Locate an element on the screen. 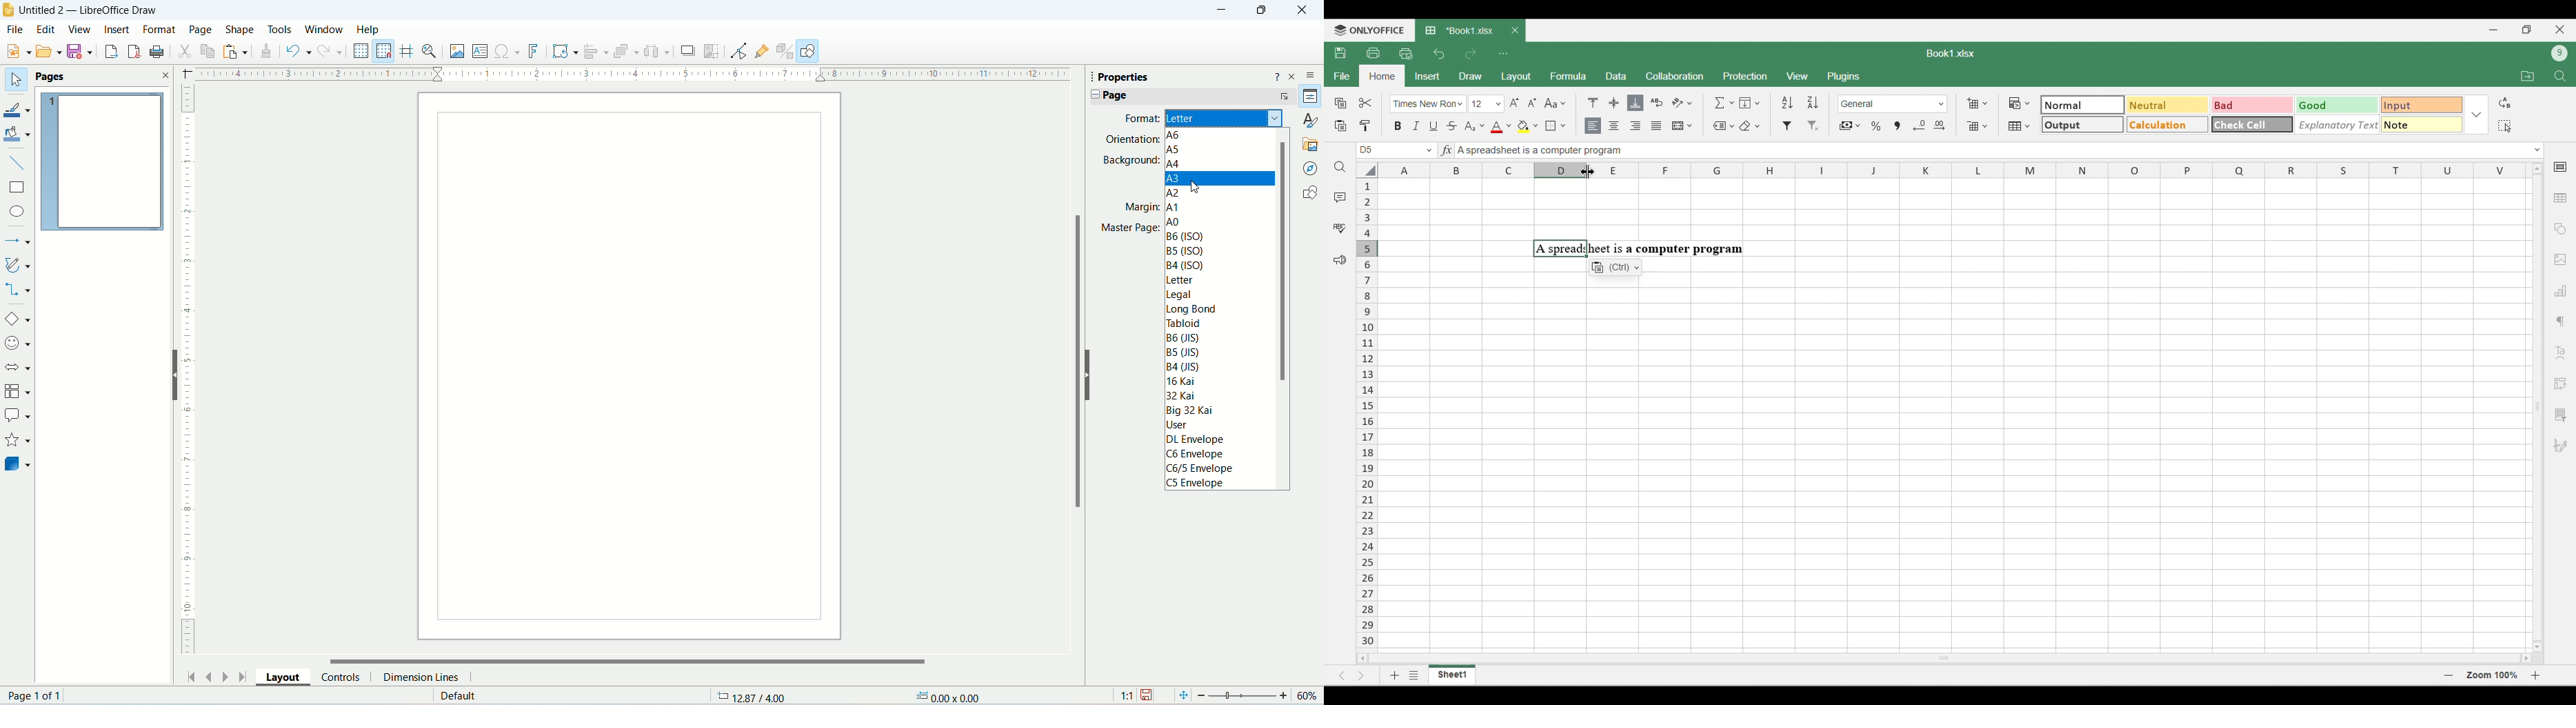  cut is located at coordinates (188, 50).